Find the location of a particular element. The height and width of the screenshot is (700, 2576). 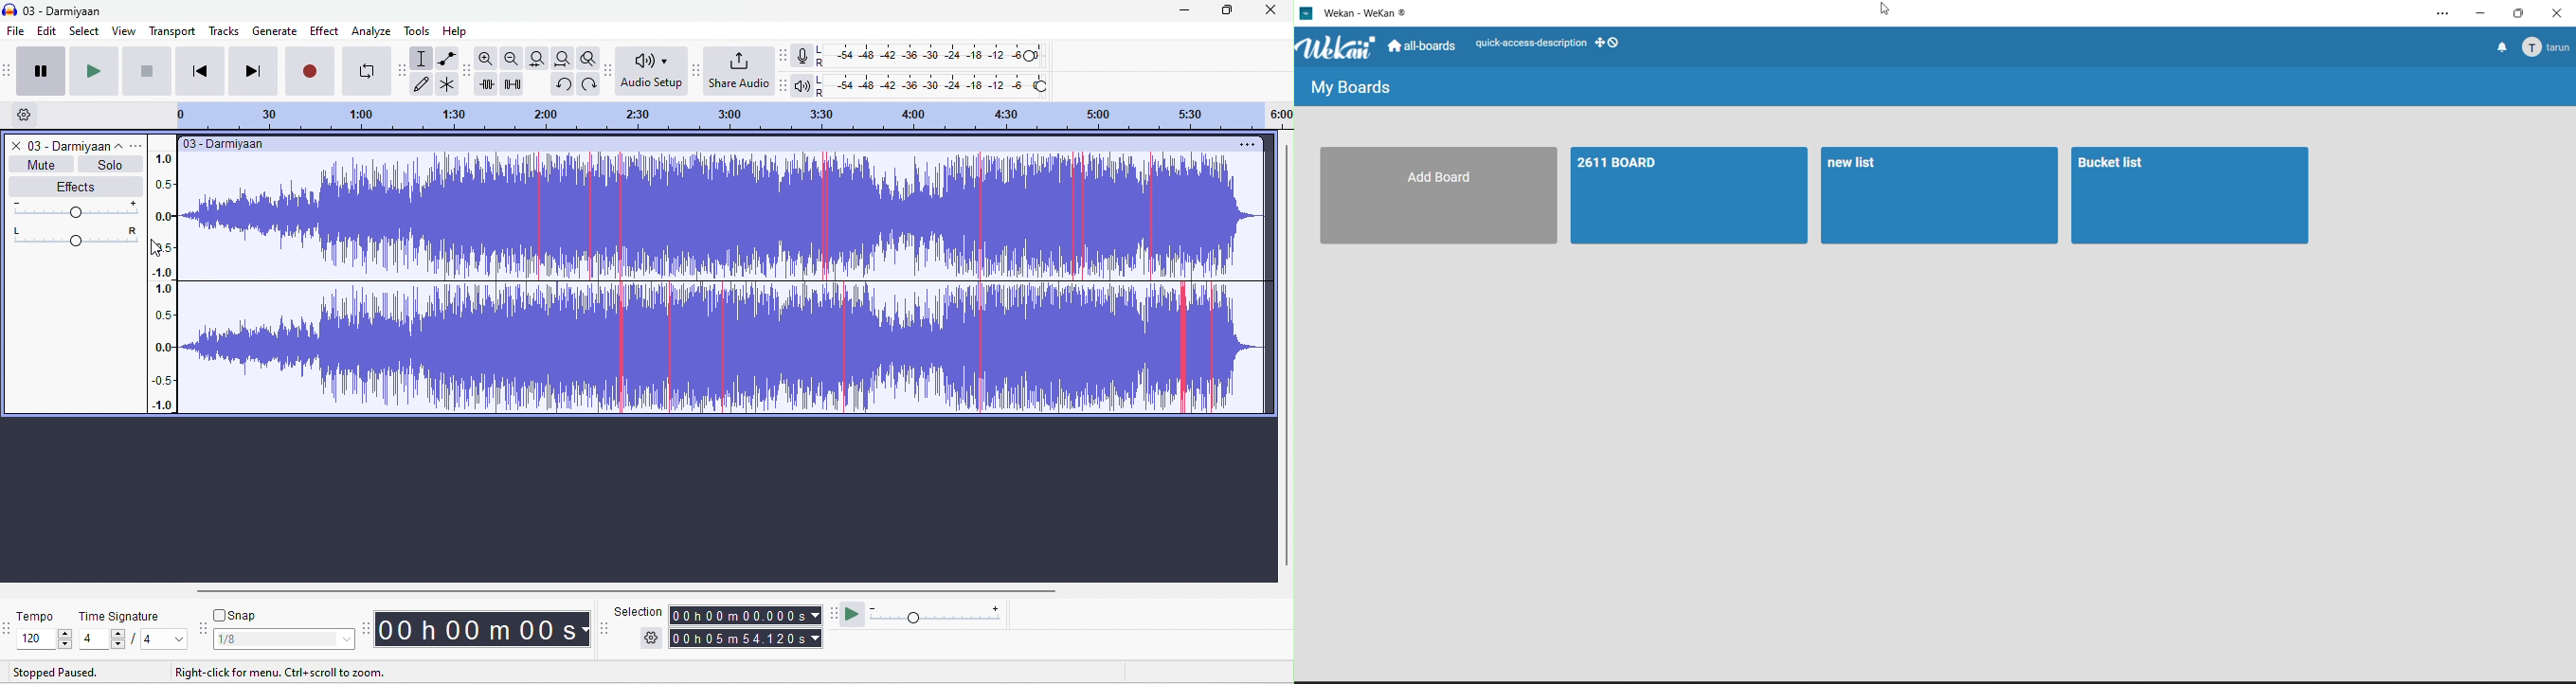

playback speed is located at coordinates (936, 613).